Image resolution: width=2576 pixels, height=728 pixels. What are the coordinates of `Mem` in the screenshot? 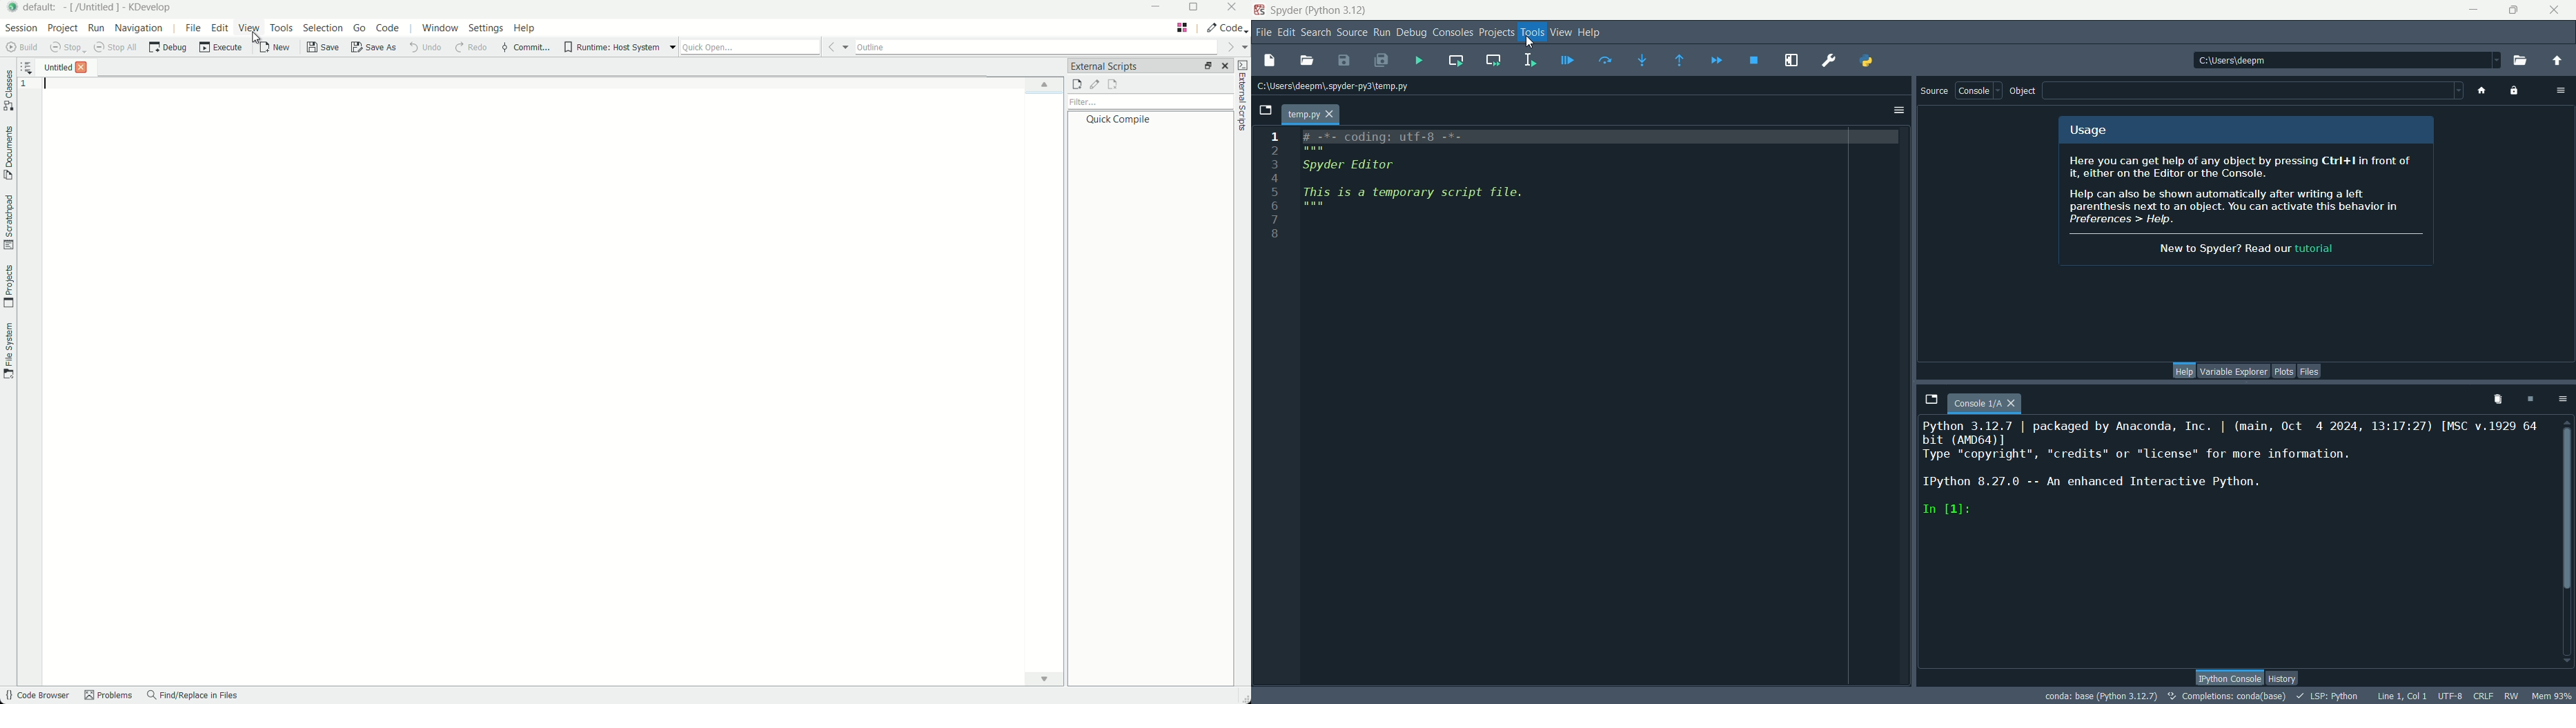 It's located at (2550, 694).